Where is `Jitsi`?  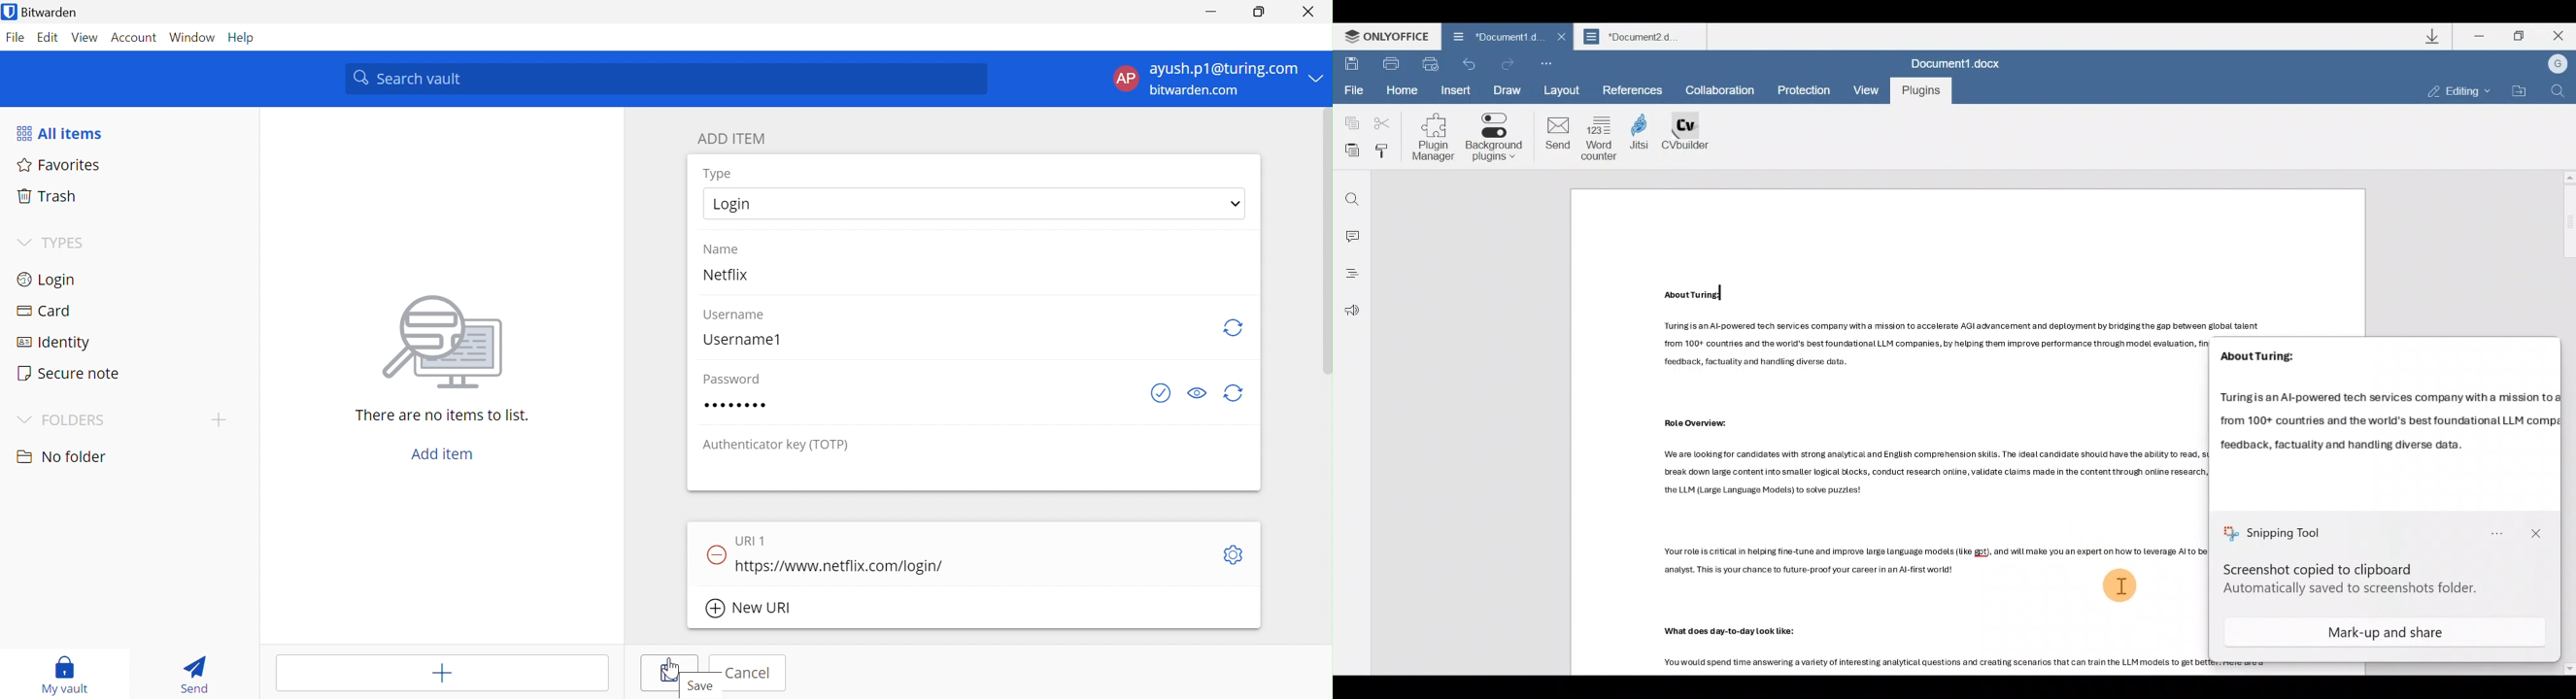
Jitsi is located at coordinates (1642, 135).